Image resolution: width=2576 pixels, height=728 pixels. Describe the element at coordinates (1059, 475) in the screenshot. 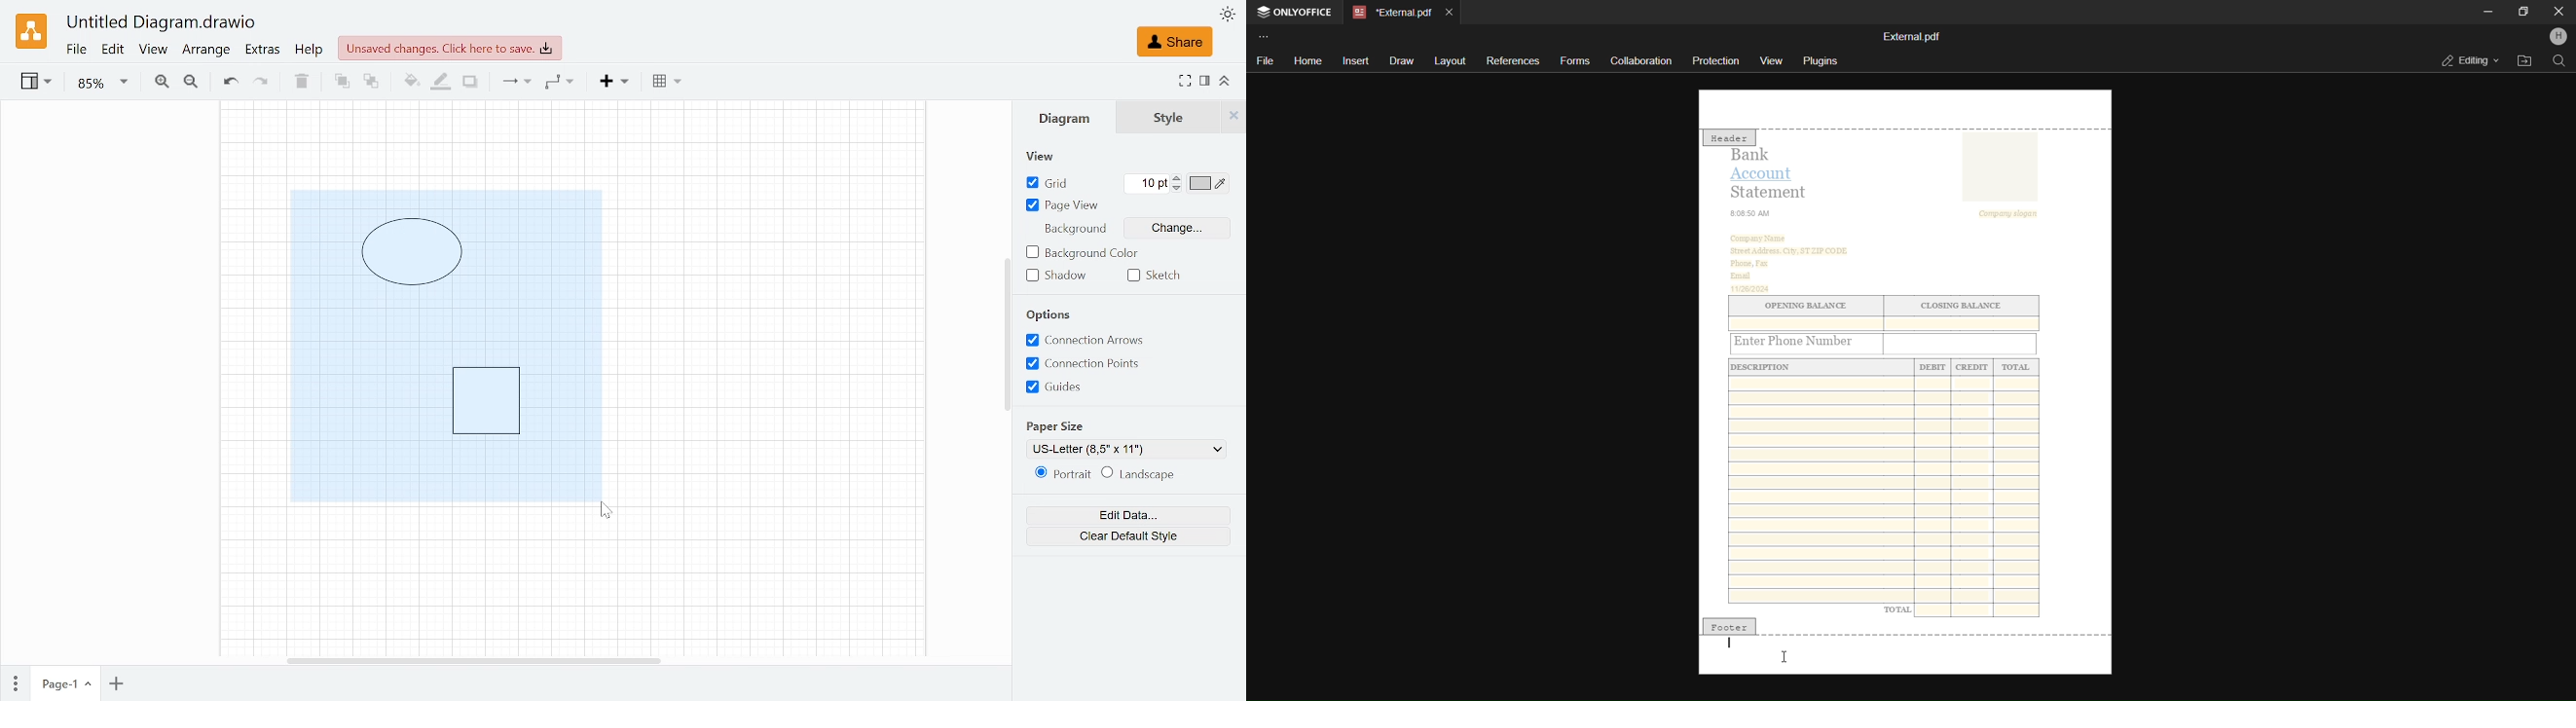

I see `Potrait` at that location.